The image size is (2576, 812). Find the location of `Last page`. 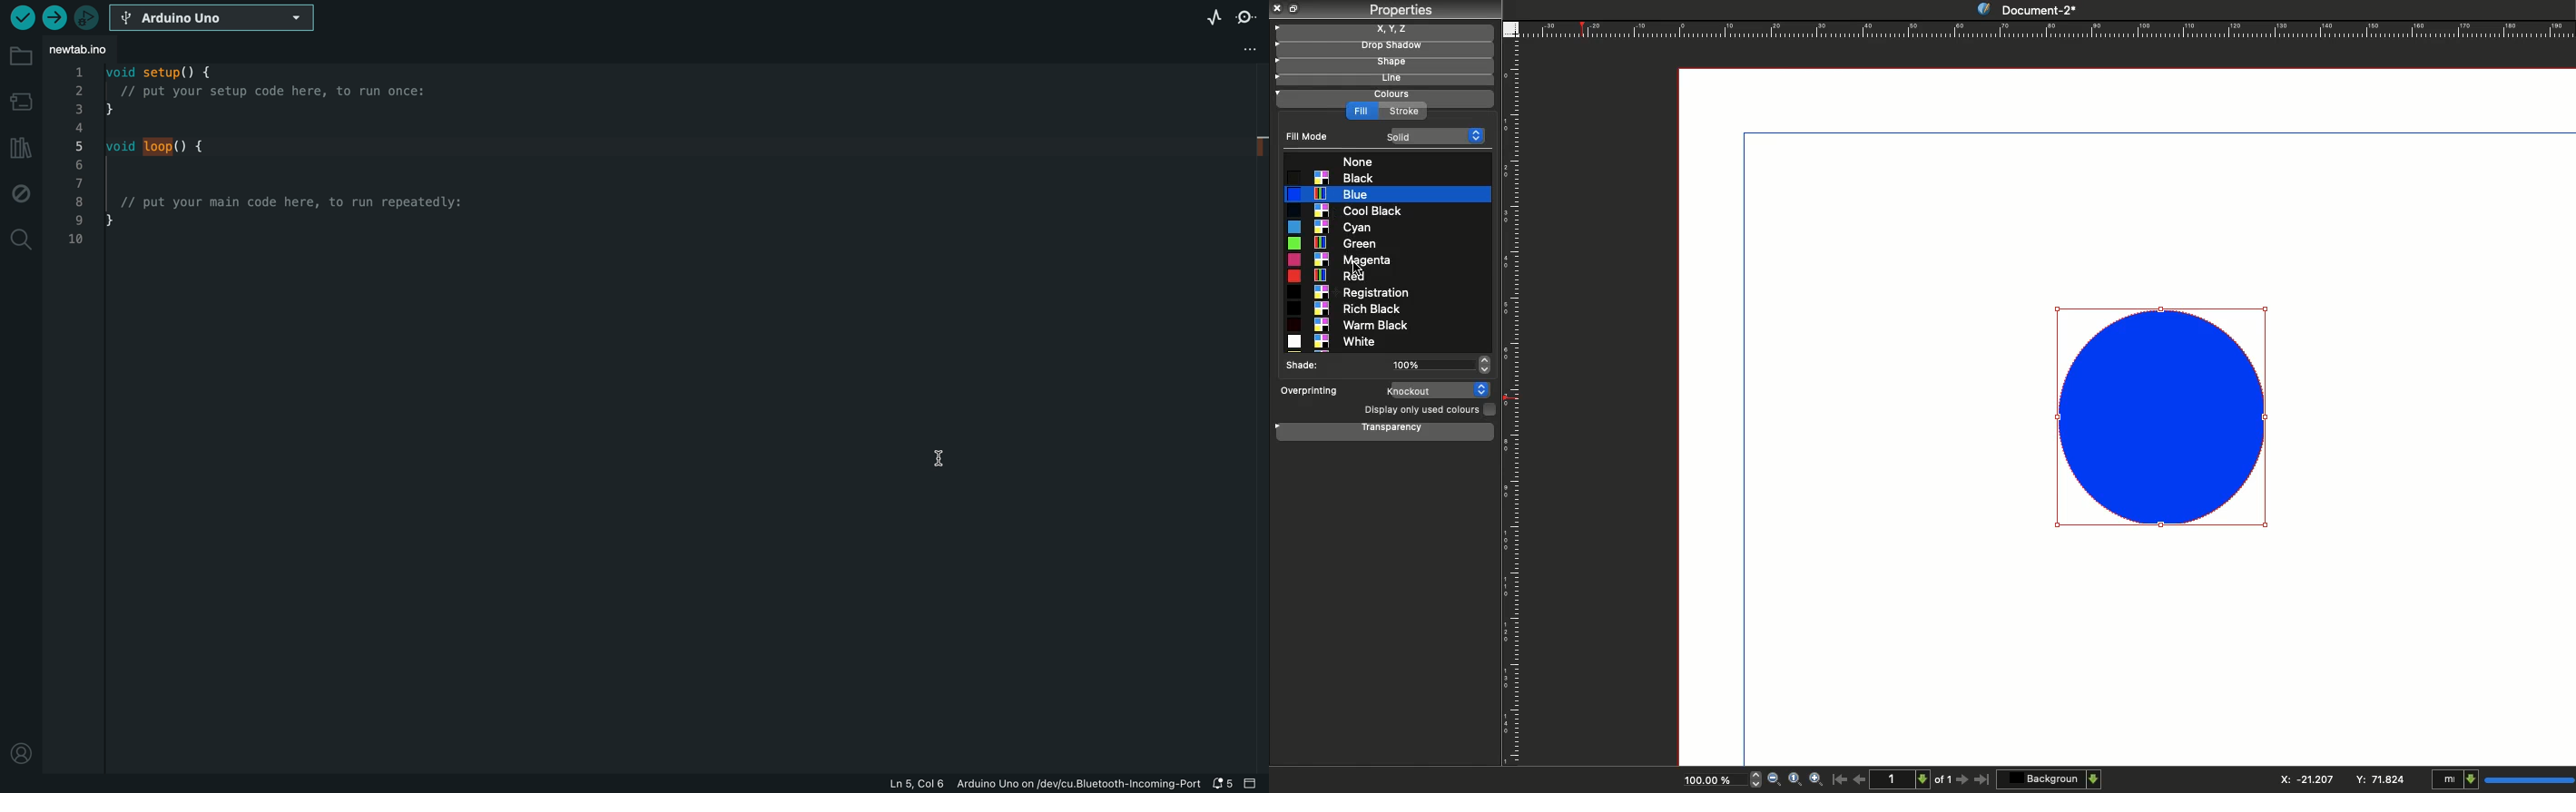

Last page is located at coordinates (1982, 780).